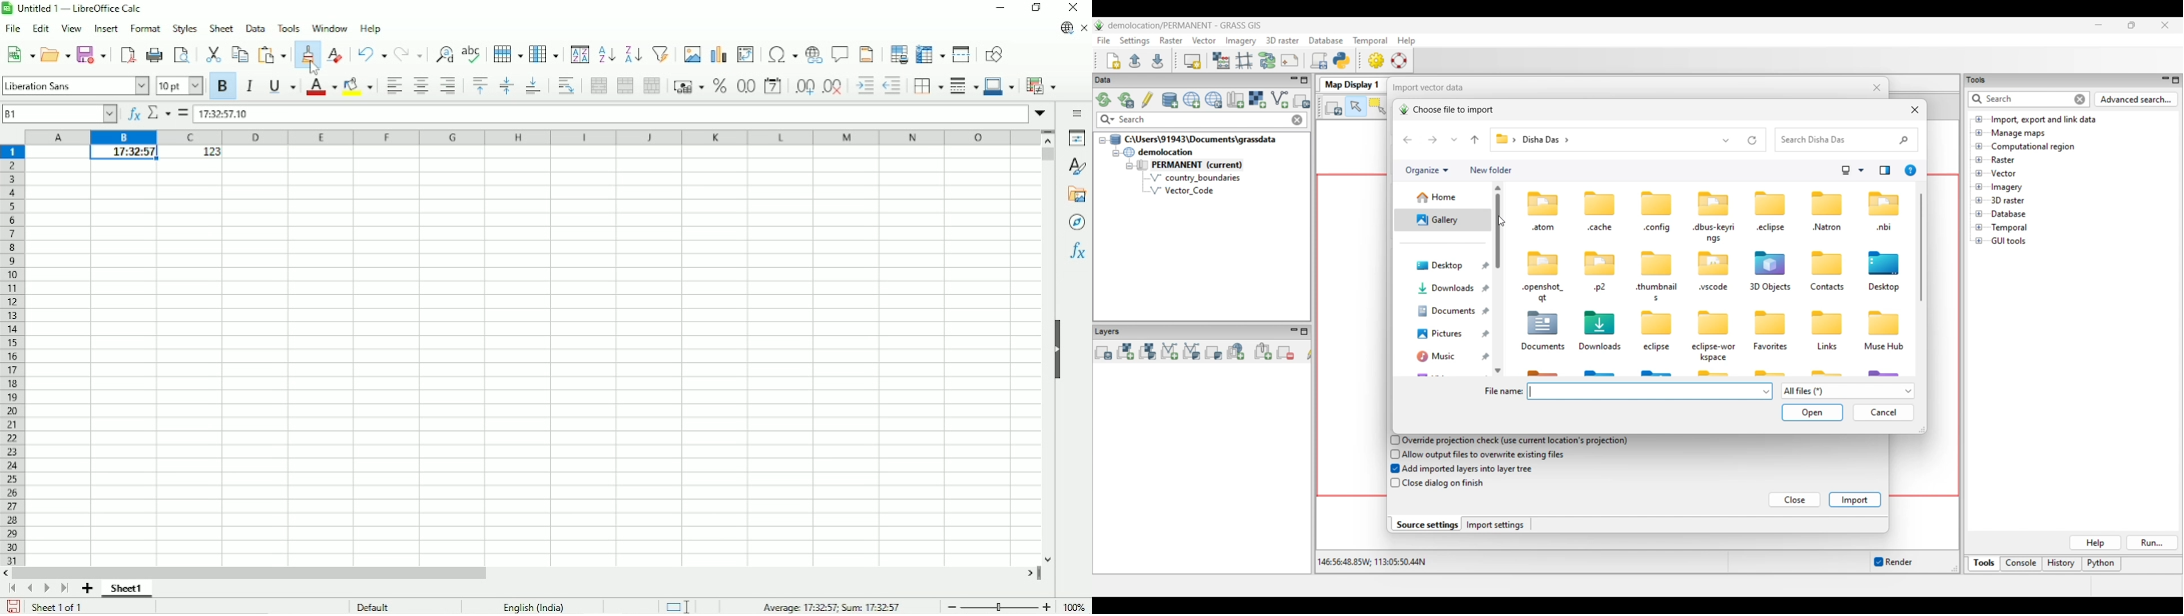 This screenshot has height=616, width=2184. What do you see at coordinates (833, 88) in the screenshot?
I see `Delete decimal place` at bounding box center [833, 88].